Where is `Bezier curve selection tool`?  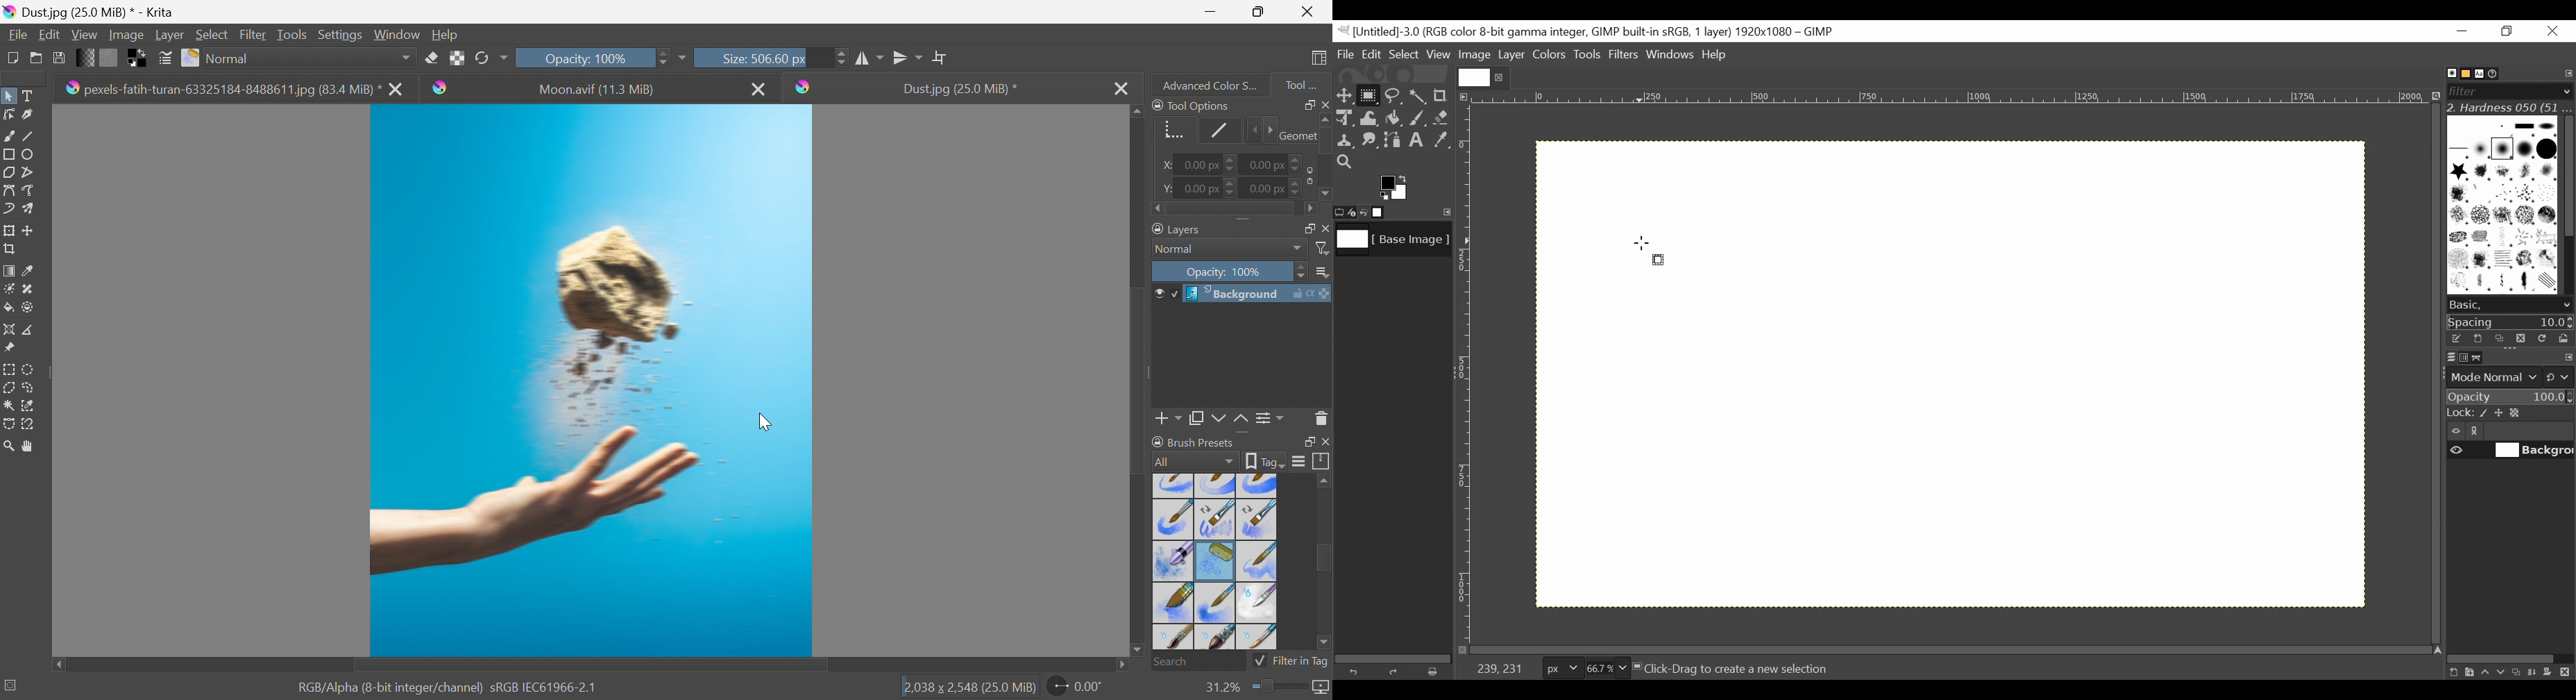
Bezier curve selection tool is located at coordinates (10, 406).